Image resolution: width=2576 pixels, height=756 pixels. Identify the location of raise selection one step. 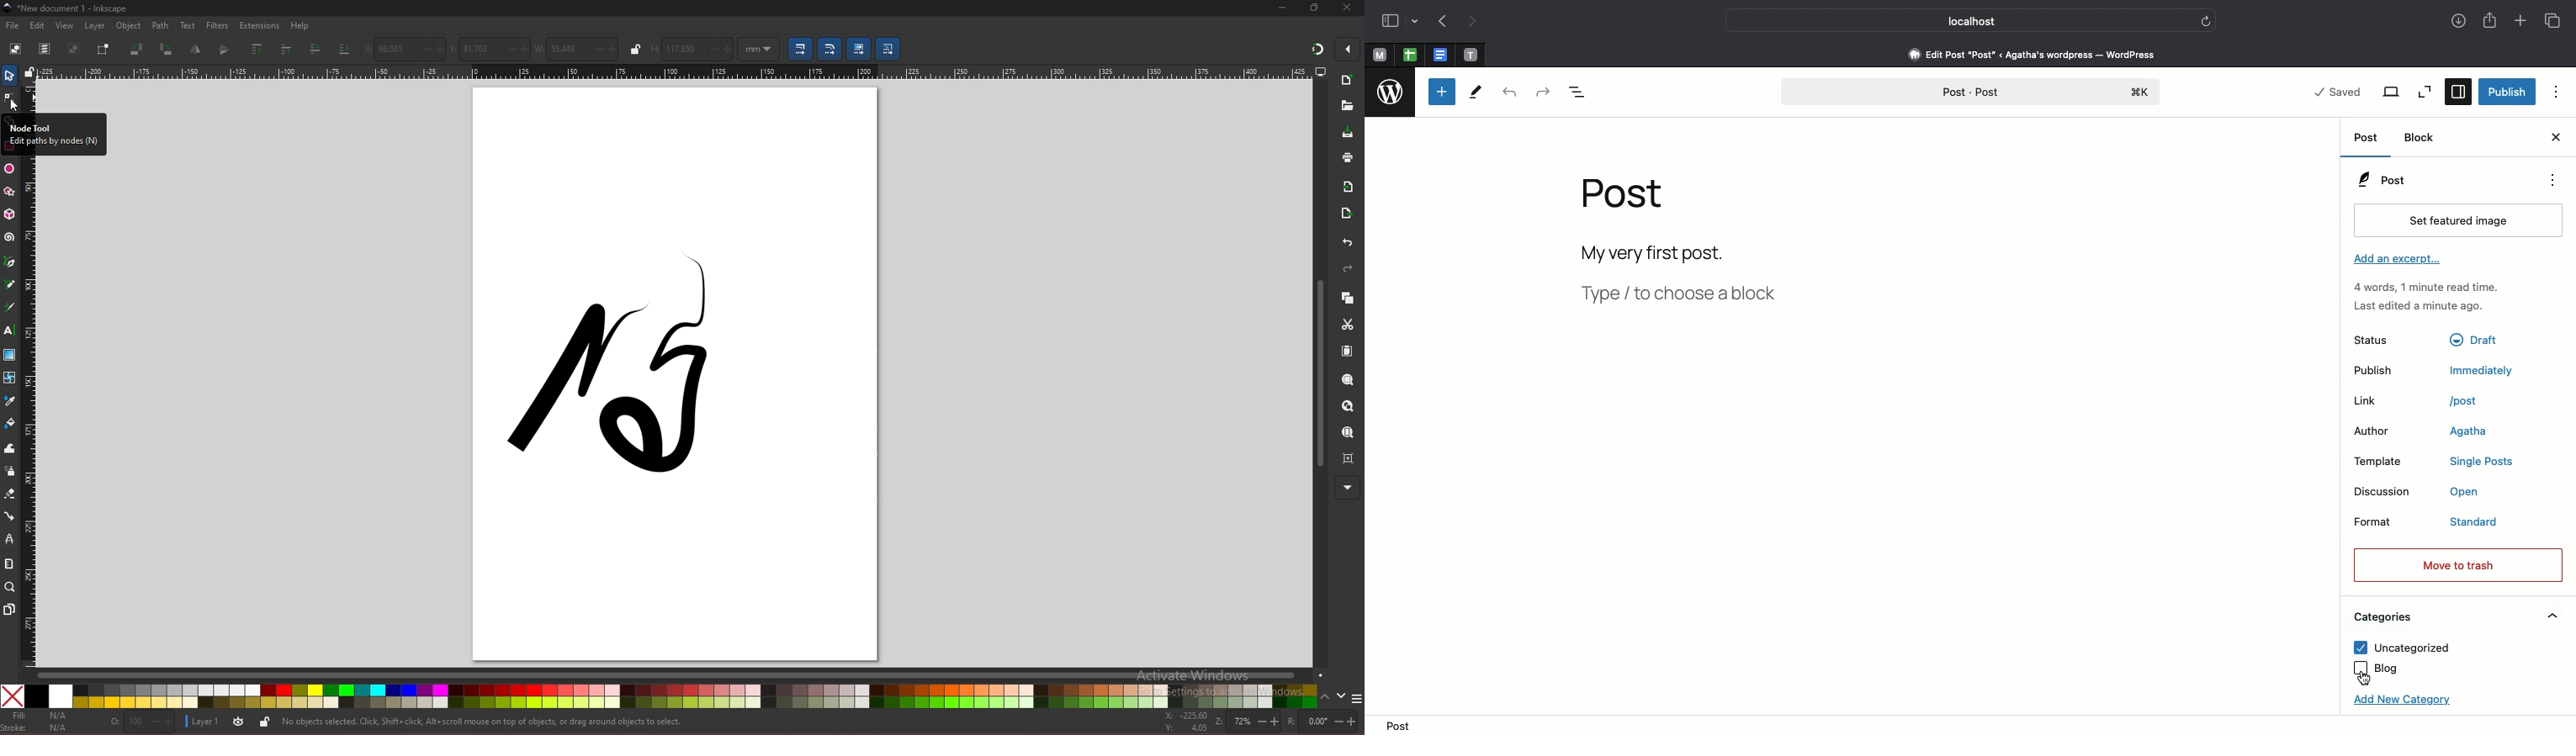
(287, 48).